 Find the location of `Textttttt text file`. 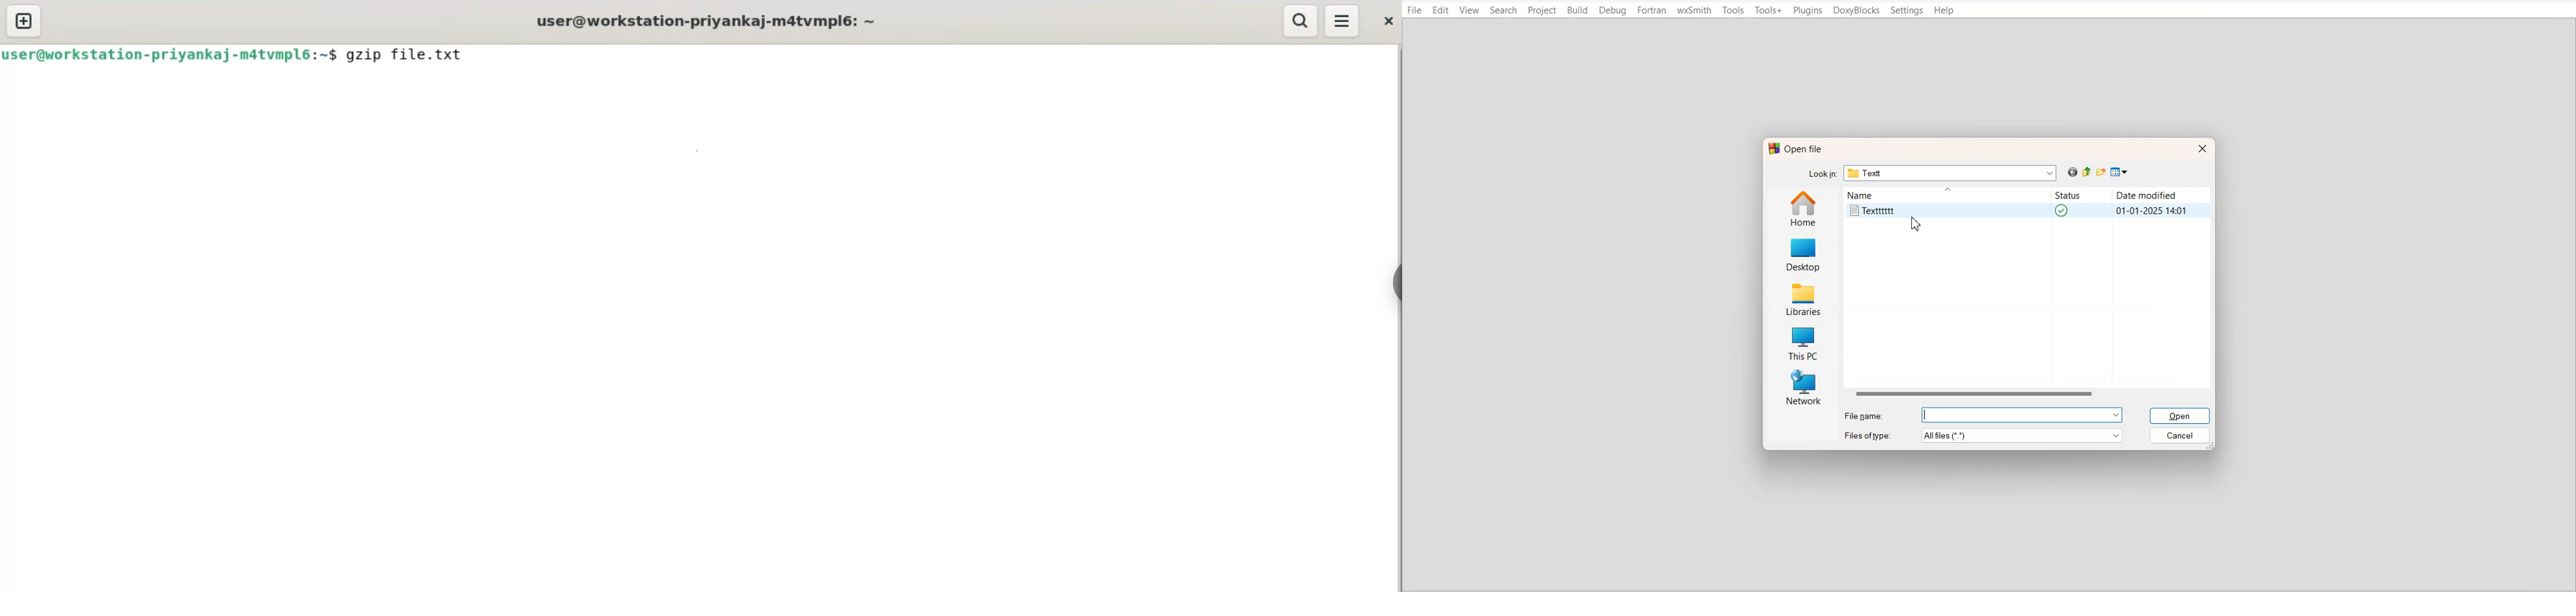

Textttttt text file is located at coordinates (2025, 211).